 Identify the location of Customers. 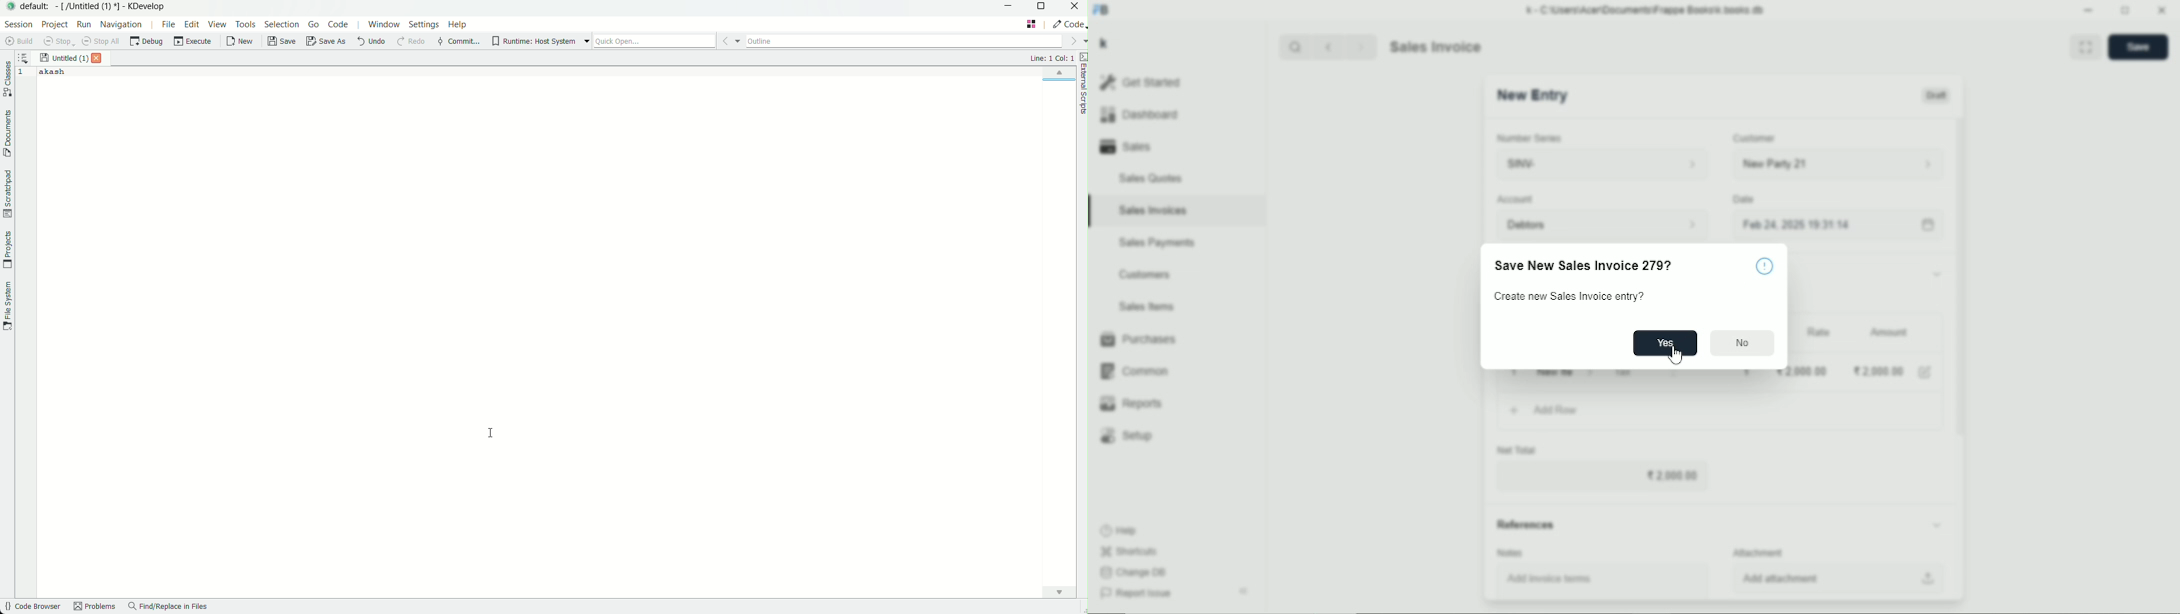
(1146, 274).